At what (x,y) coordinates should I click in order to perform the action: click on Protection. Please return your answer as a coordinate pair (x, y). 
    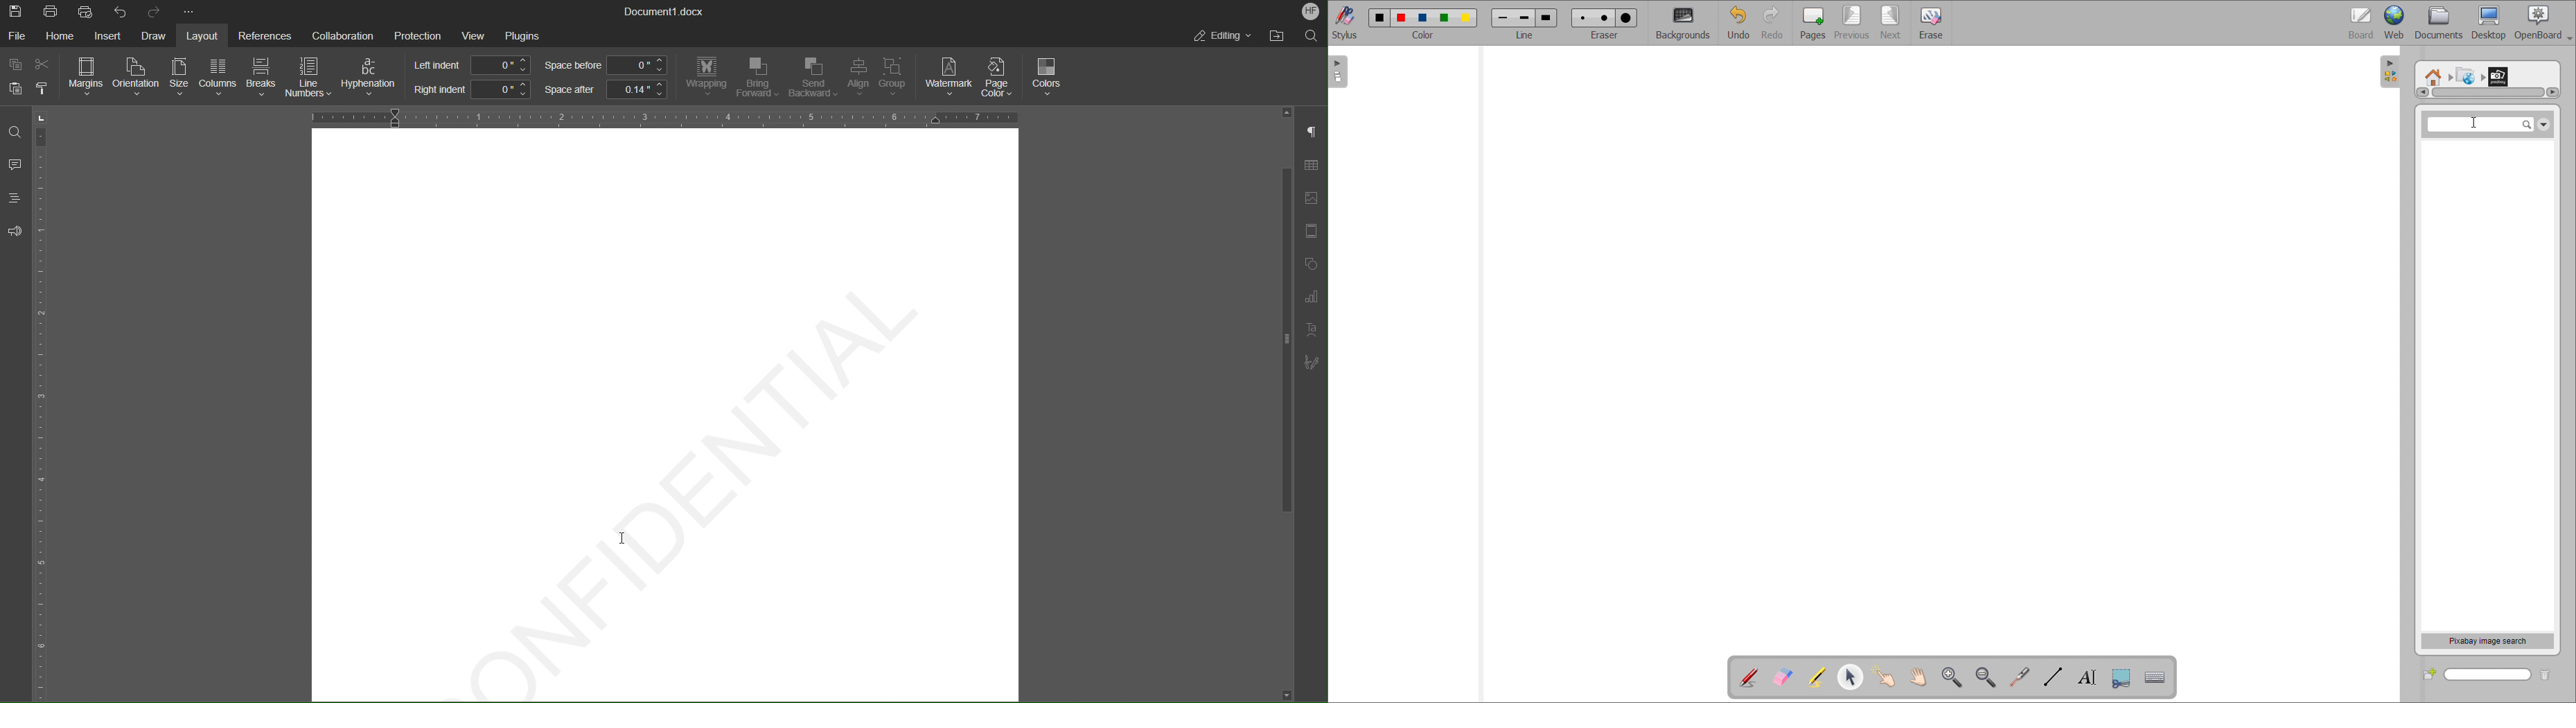
    Looking at the image, I should click on (418, 35).